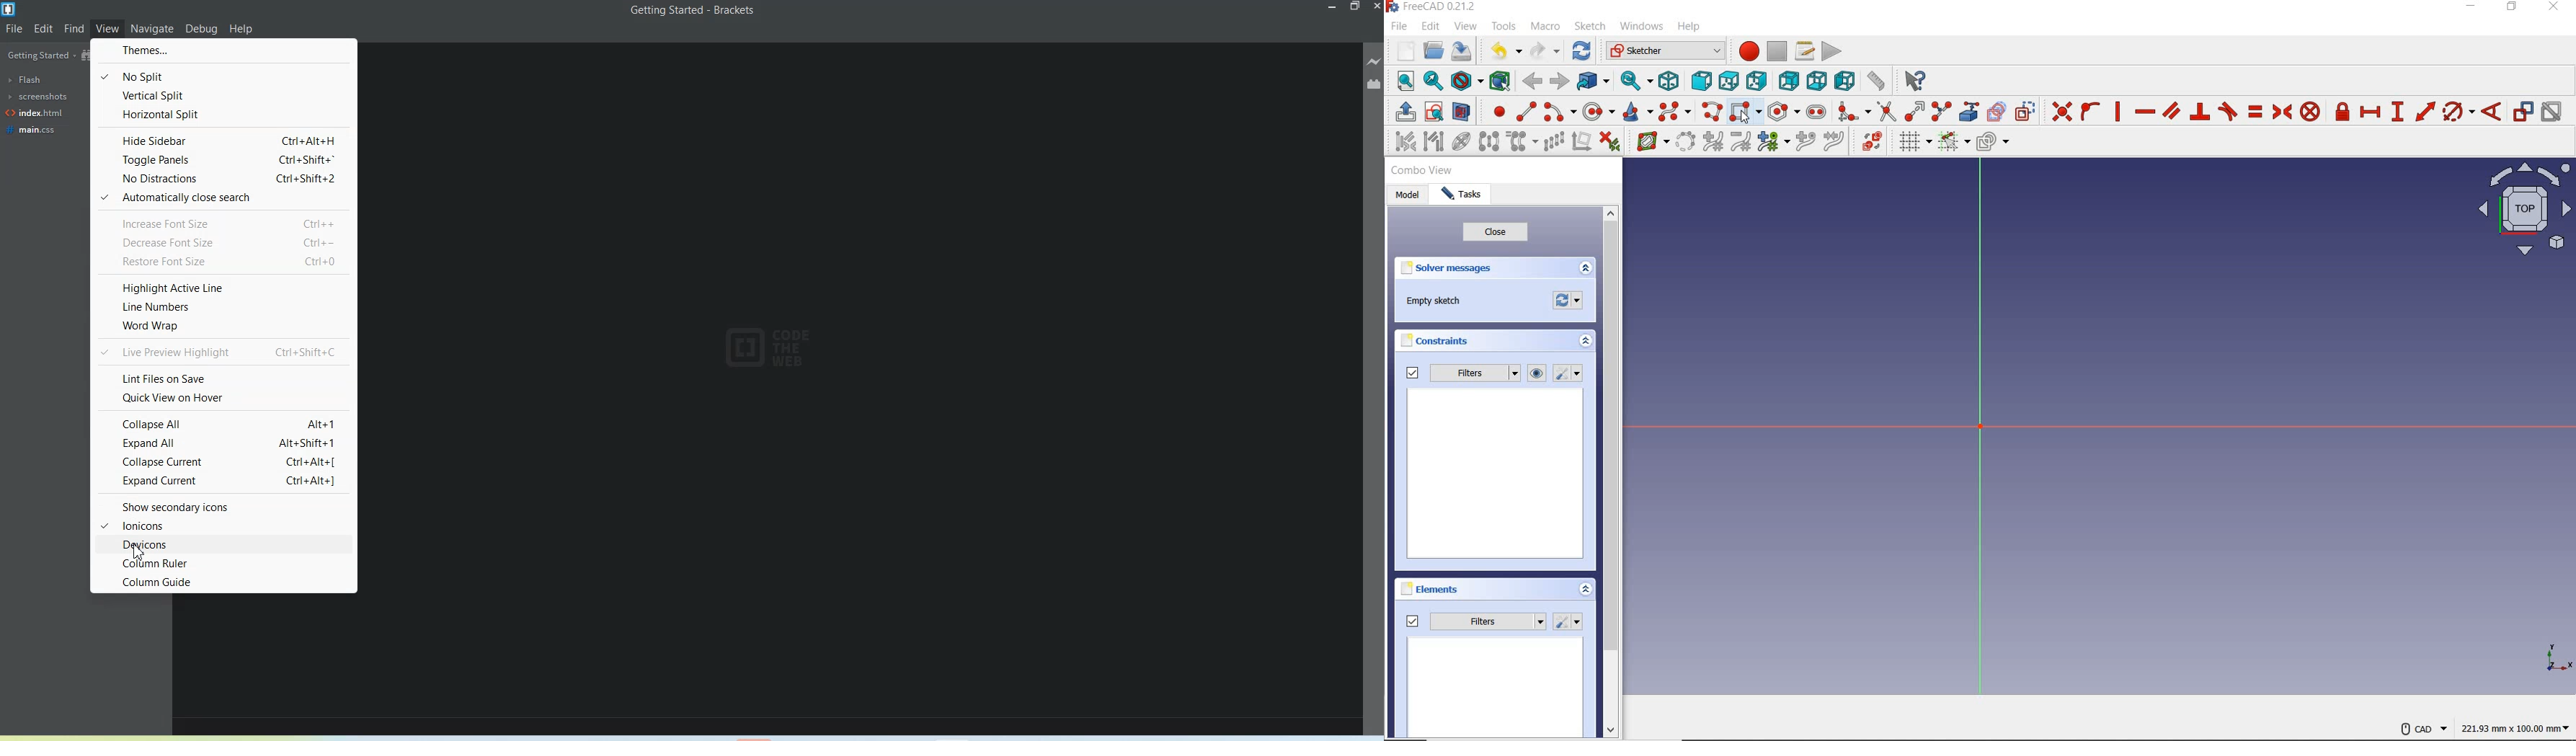 The width and height of the screenshot is (2576, 756). What do you see at coordinates (1954, 143) in the screenshot?
I see `toggle snap` at bounding box center [1954, 143].